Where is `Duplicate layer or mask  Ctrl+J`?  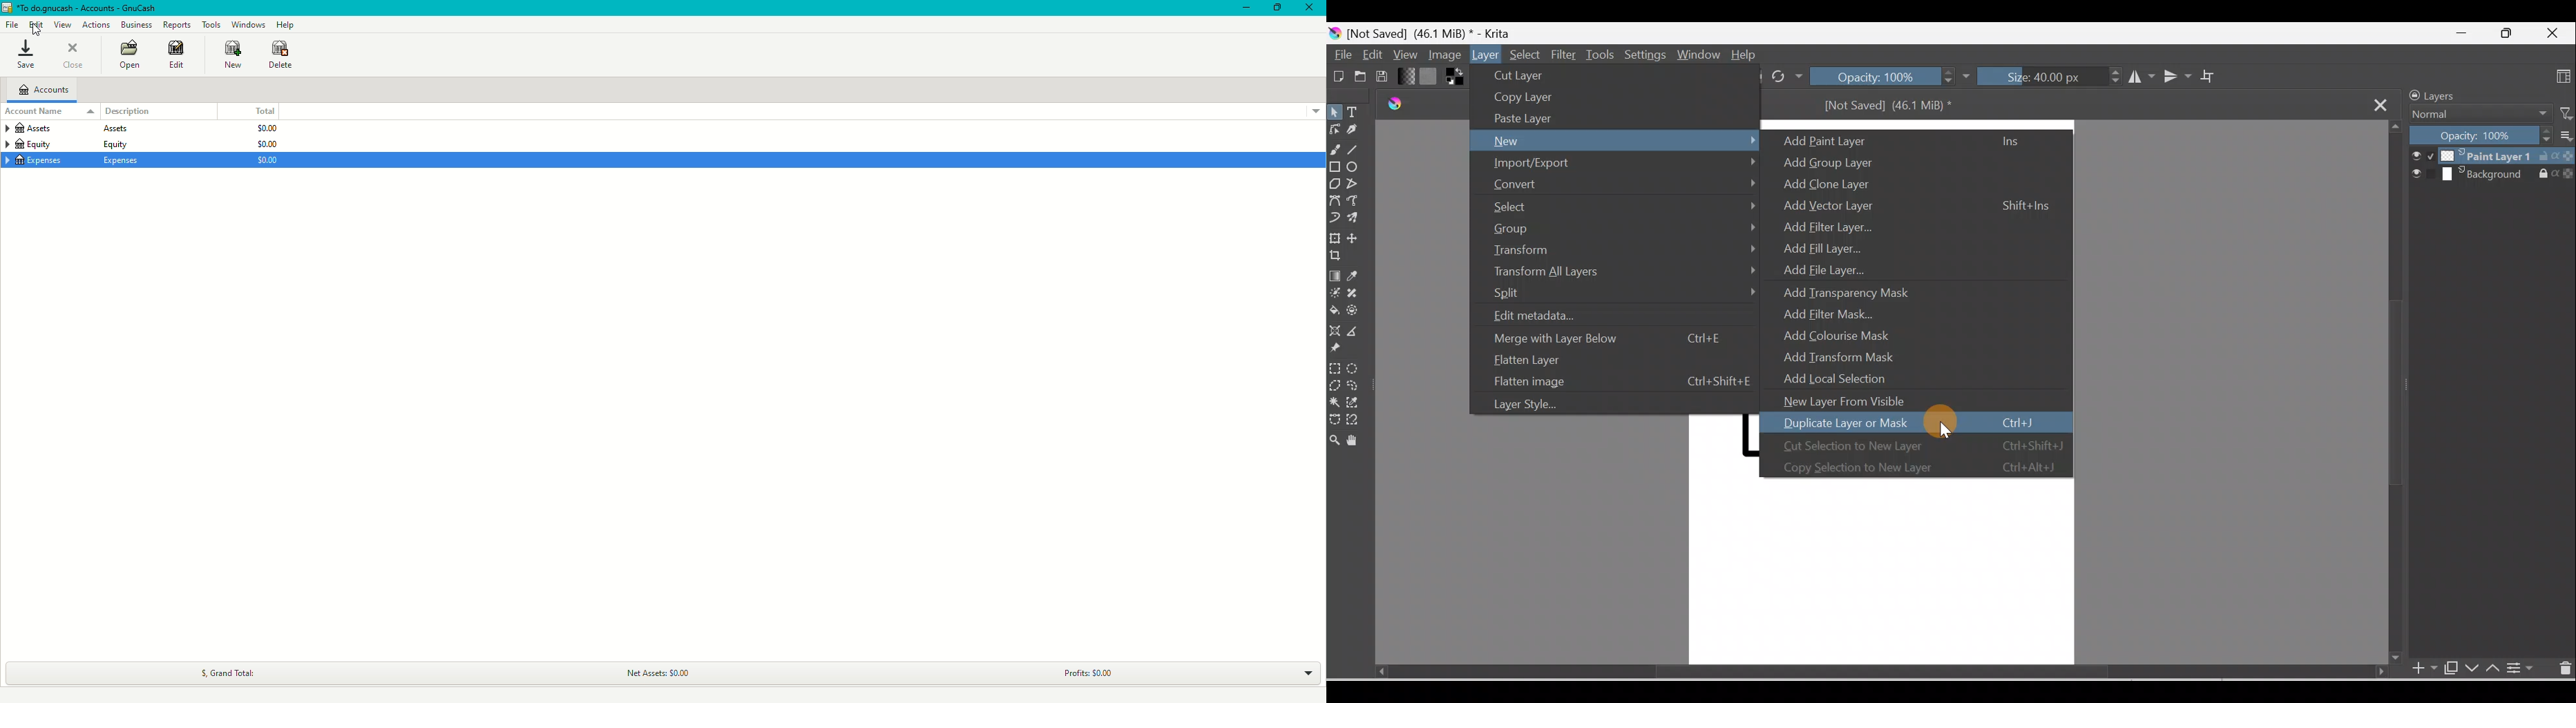 Duplicate layer or mask  Ctrl+J is located at coordinates (1909, 422).